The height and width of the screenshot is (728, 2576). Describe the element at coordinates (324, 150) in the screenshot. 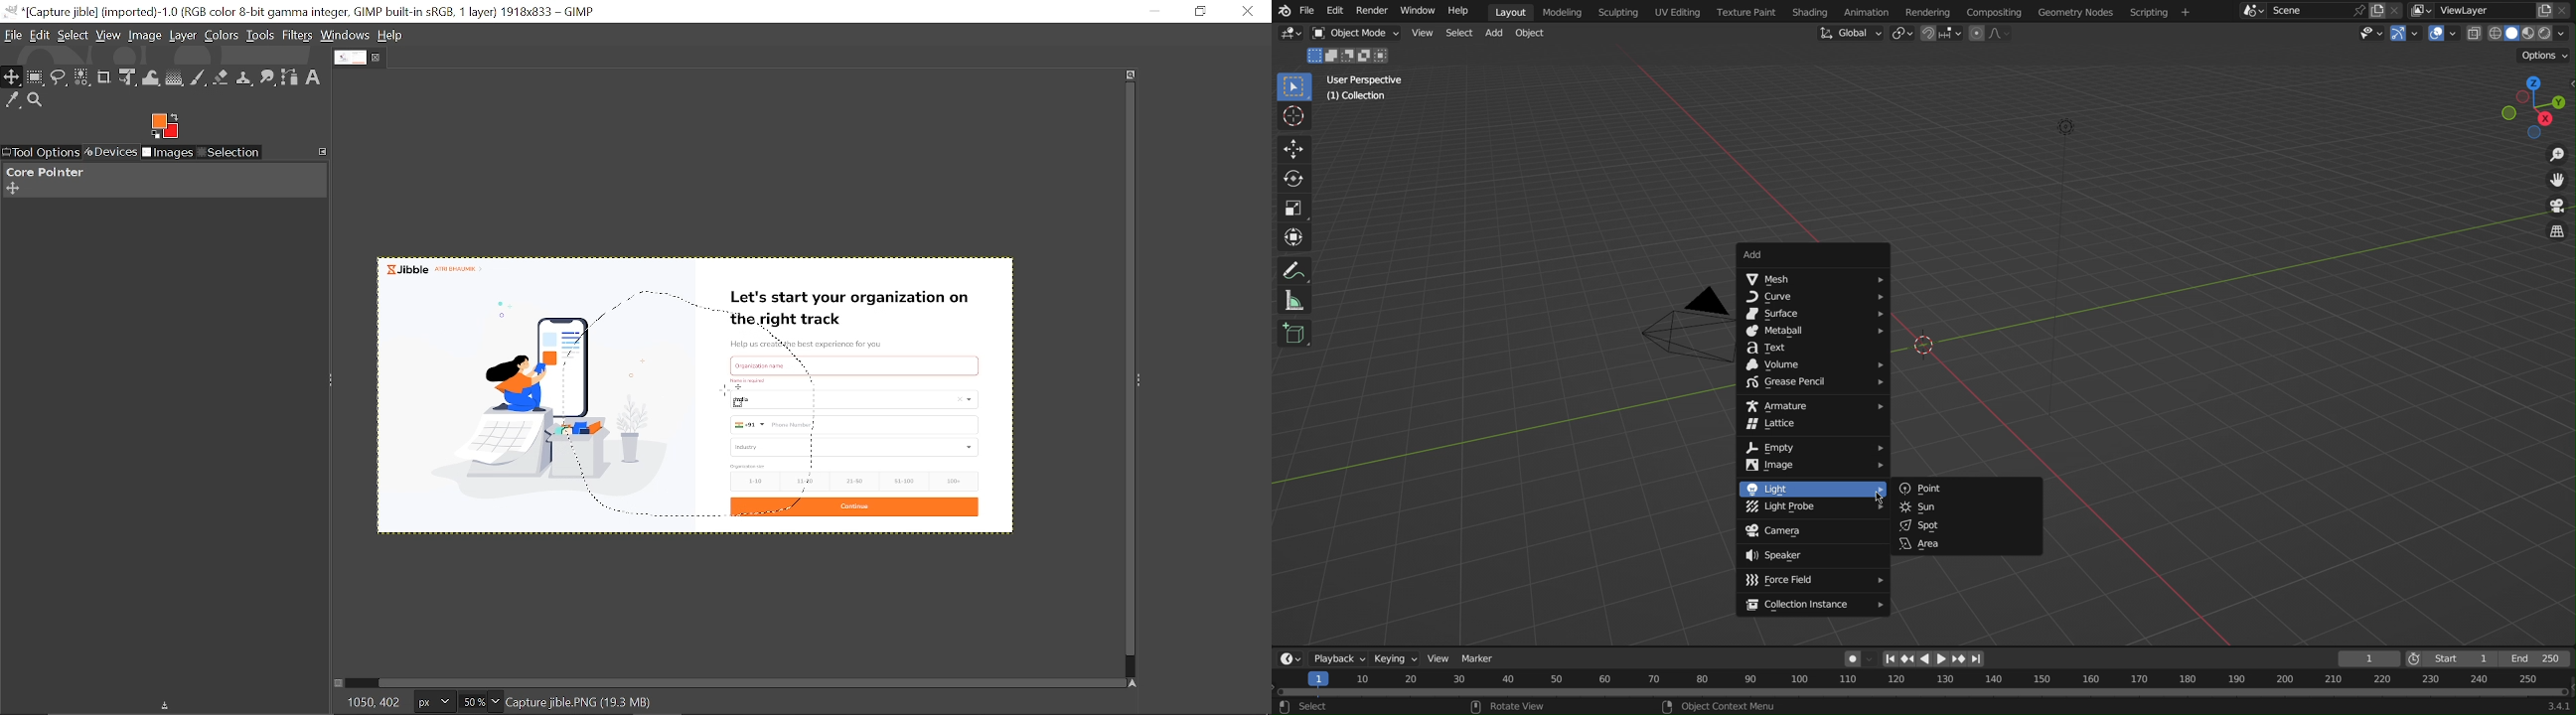

I see `Configure this tab` at that location.